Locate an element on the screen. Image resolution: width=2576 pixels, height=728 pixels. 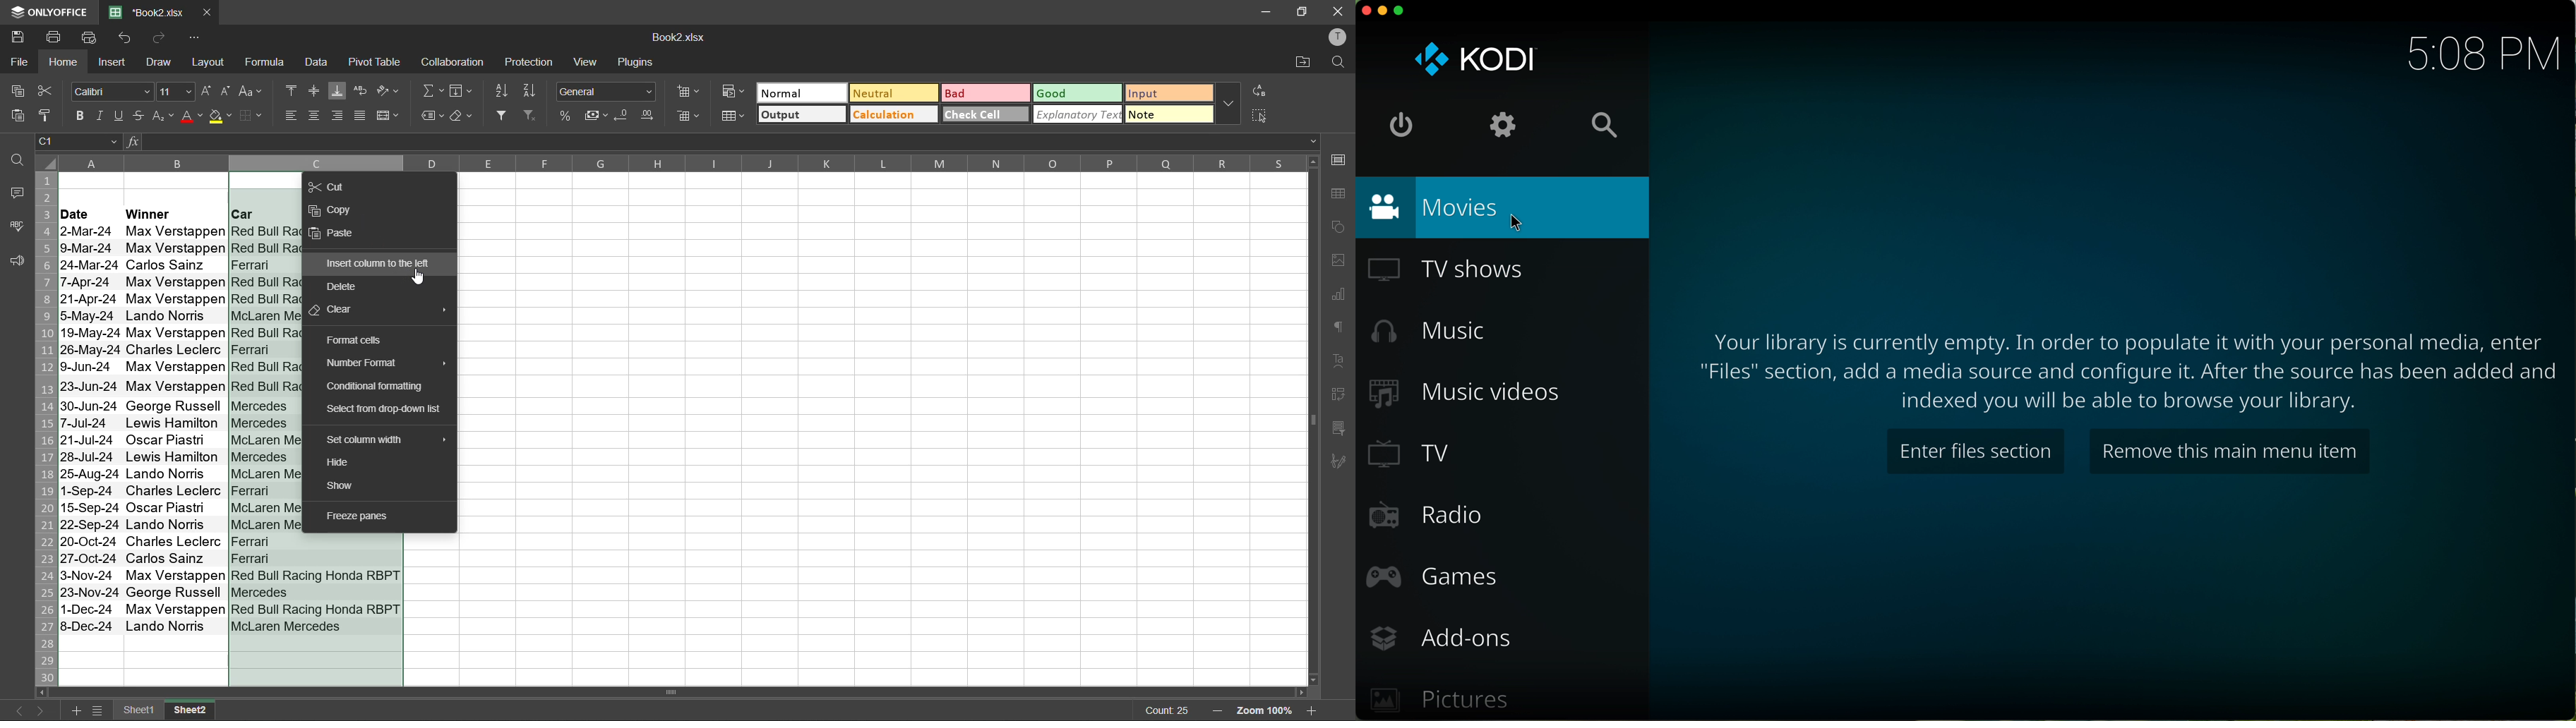
sort ascending is located at coordinates (504, 94).